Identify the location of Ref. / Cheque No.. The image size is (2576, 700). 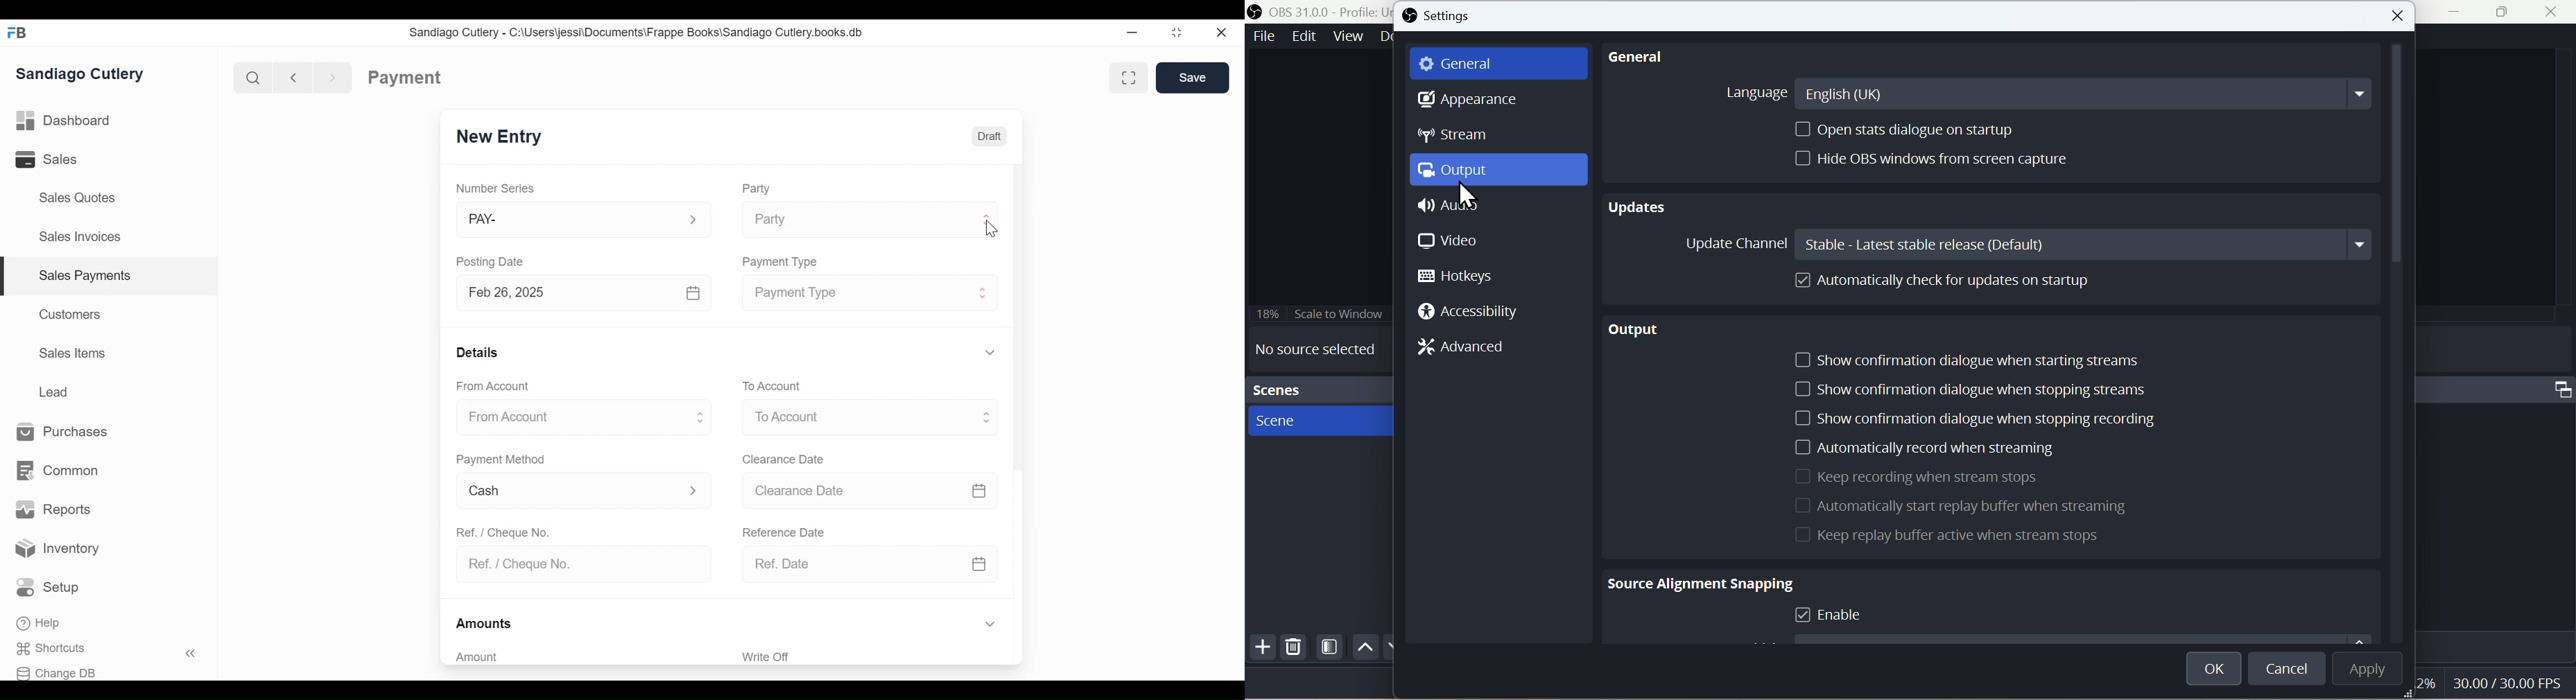
(578, 565).